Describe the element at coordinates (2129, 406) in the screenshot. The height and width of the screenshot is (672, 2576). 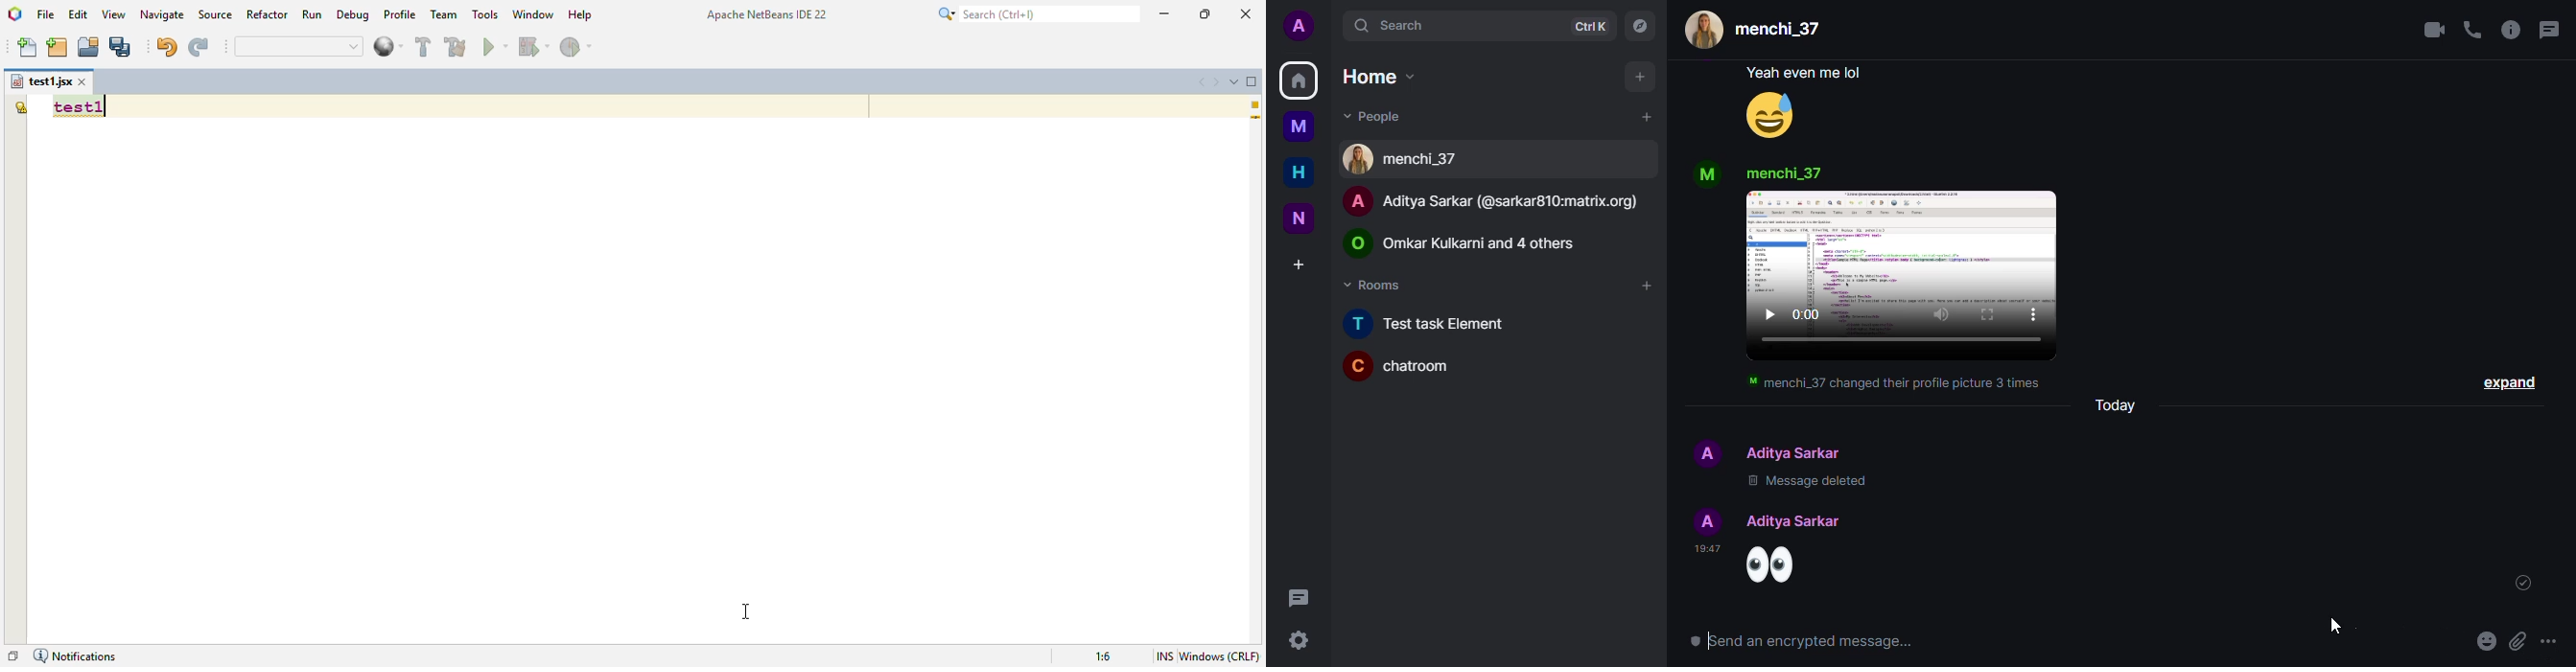
I see `today` at that location.